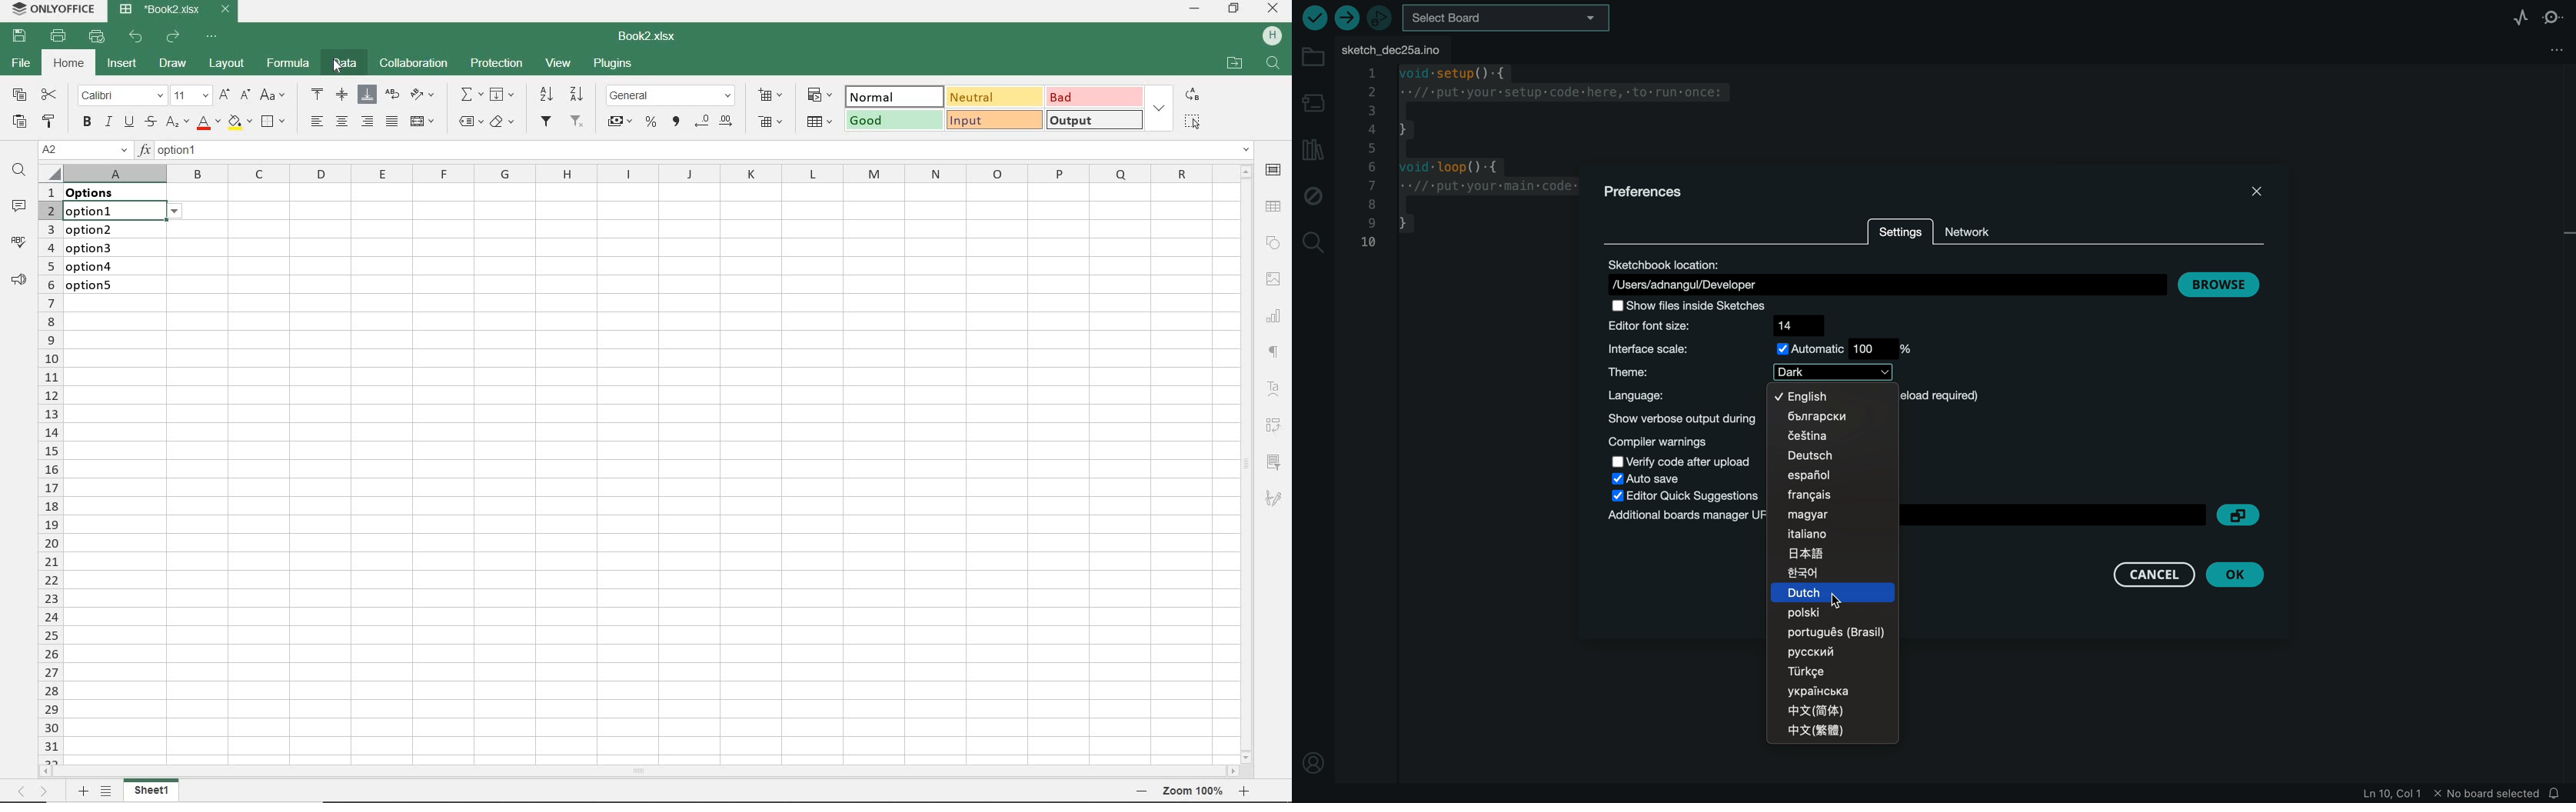 The image size is (2576, 812). Describe the element at coordinates (49, 473) in the screenshot. I see `ROWS` at that location.